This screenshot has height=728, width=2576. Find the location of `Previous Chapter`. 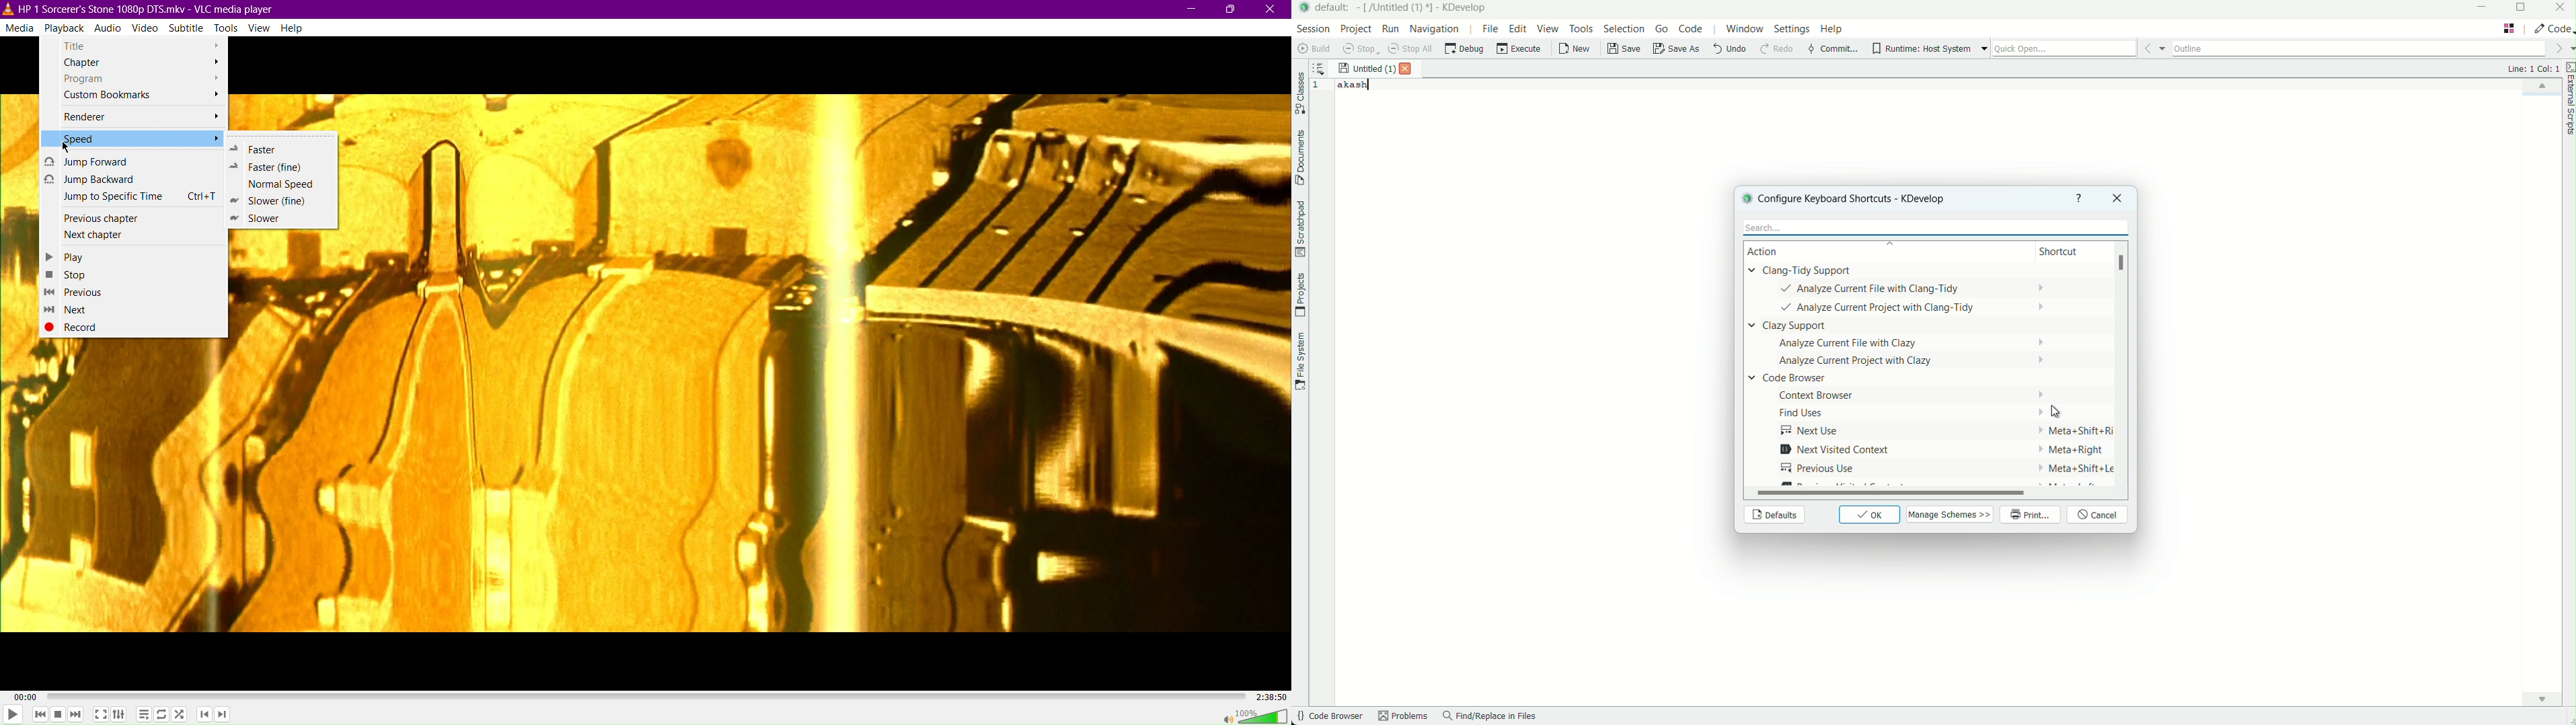

Previous Chapter is located at coordinates (134, 219).